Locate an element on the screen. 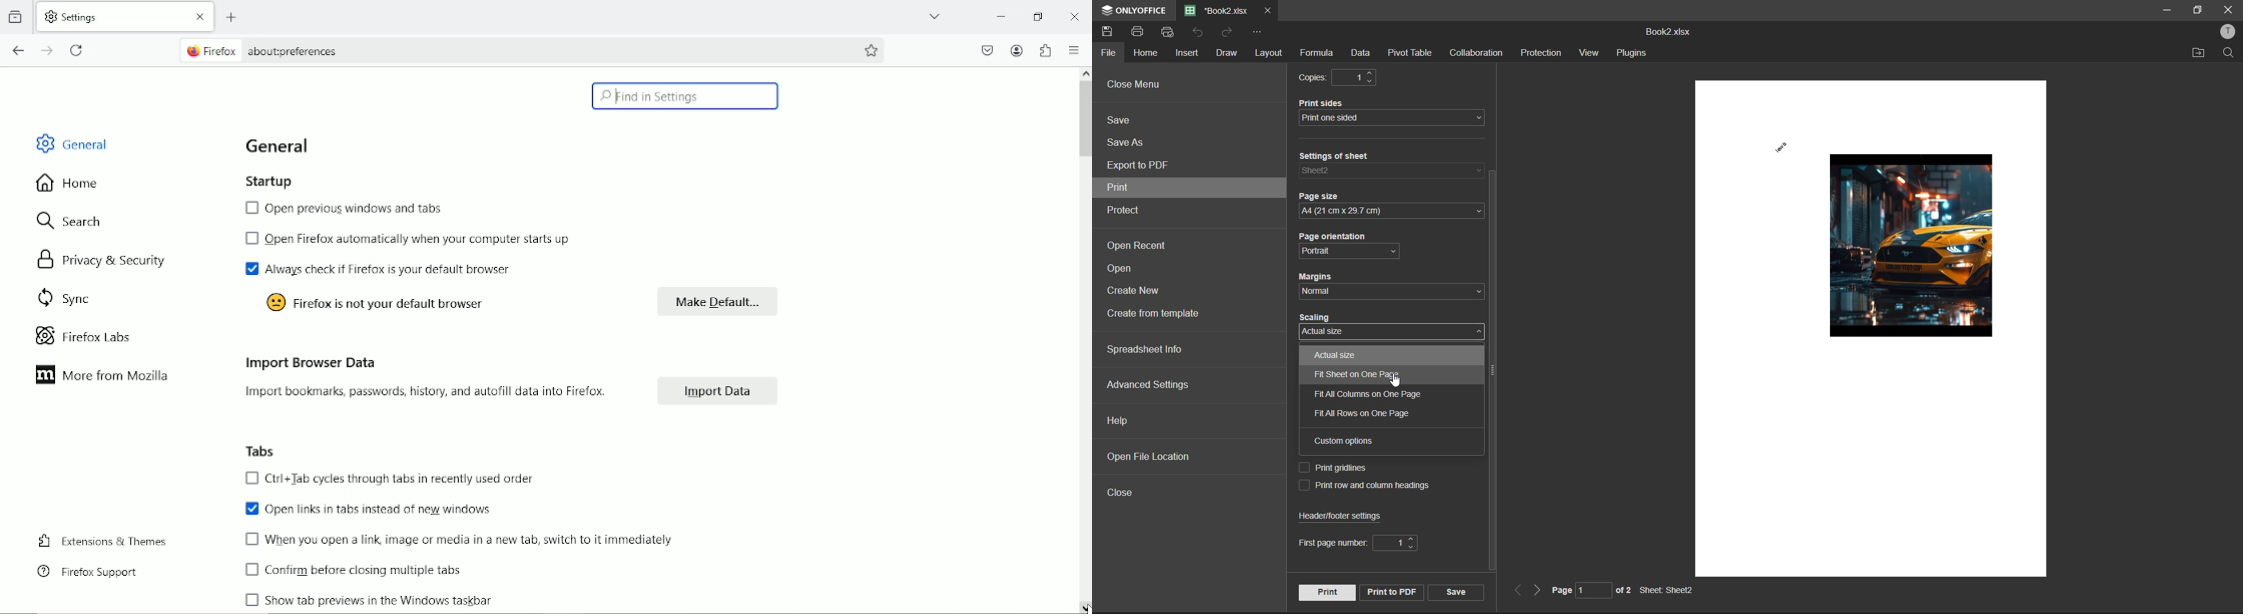 This screenshot has width=2268, height=616. firefox support is located at coordinates (89, 572).